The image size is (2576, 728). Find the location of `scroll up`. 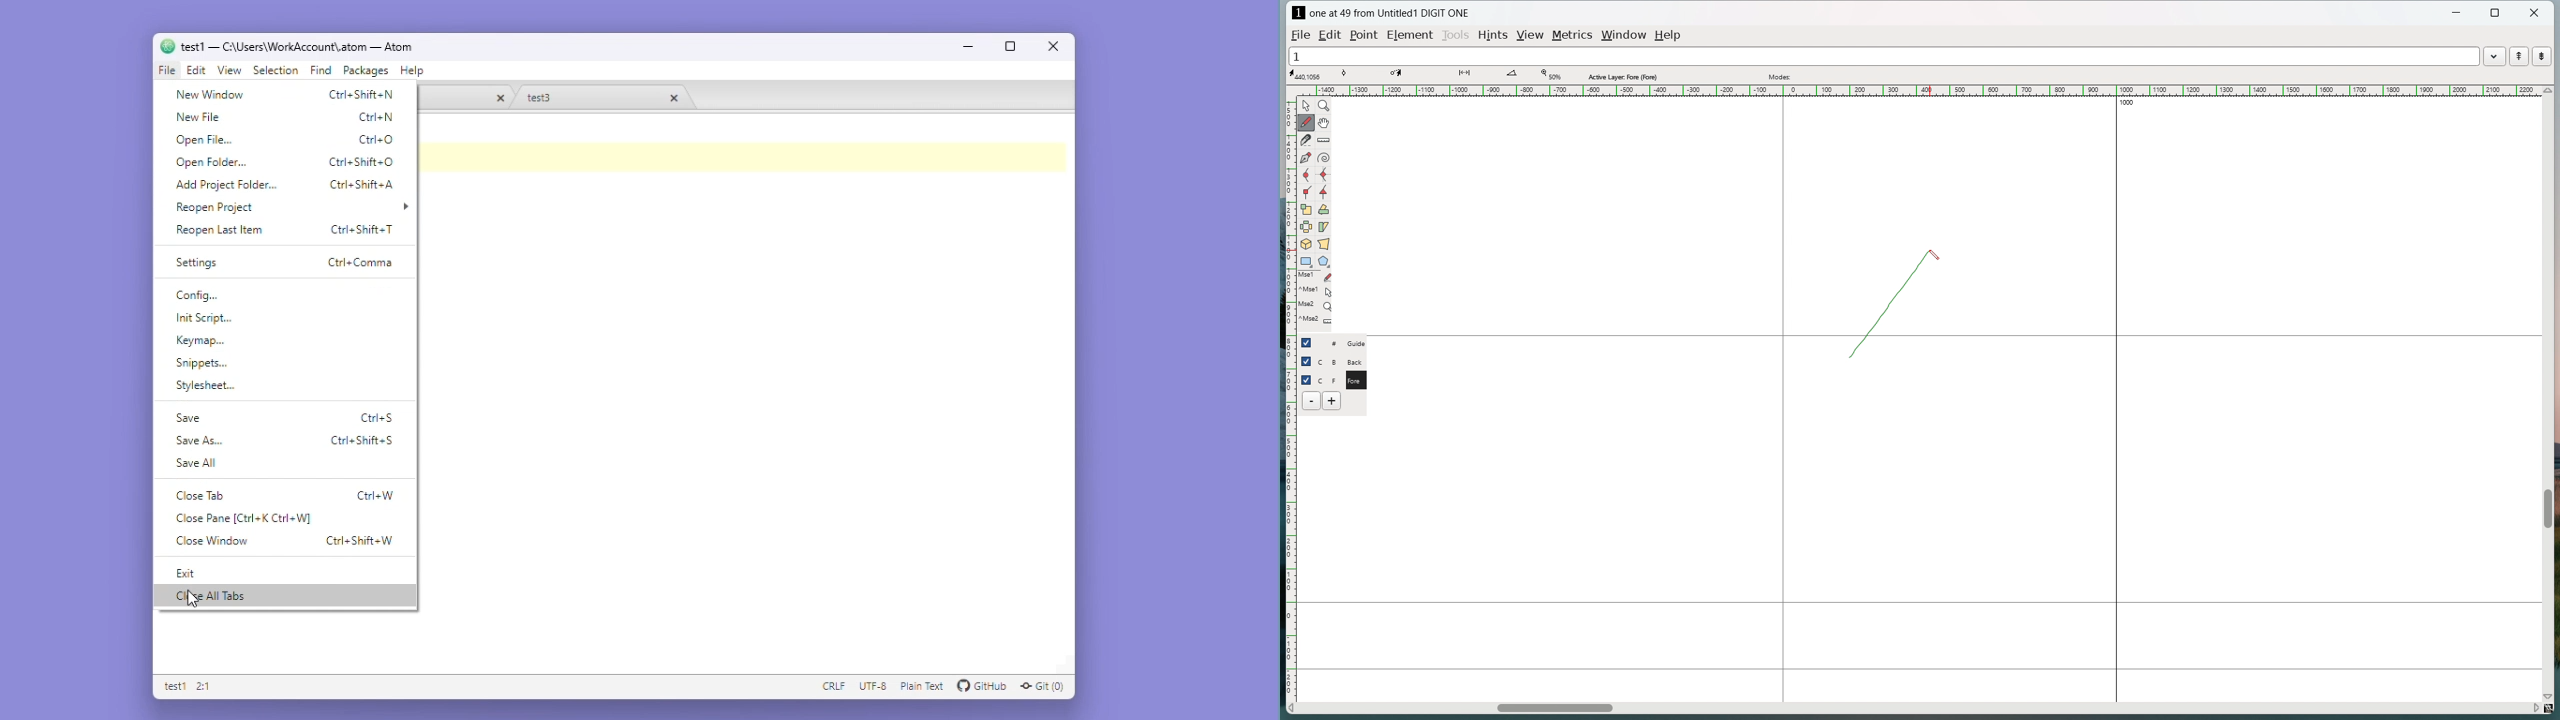

scroll up is located at coordinates (2547, 91).